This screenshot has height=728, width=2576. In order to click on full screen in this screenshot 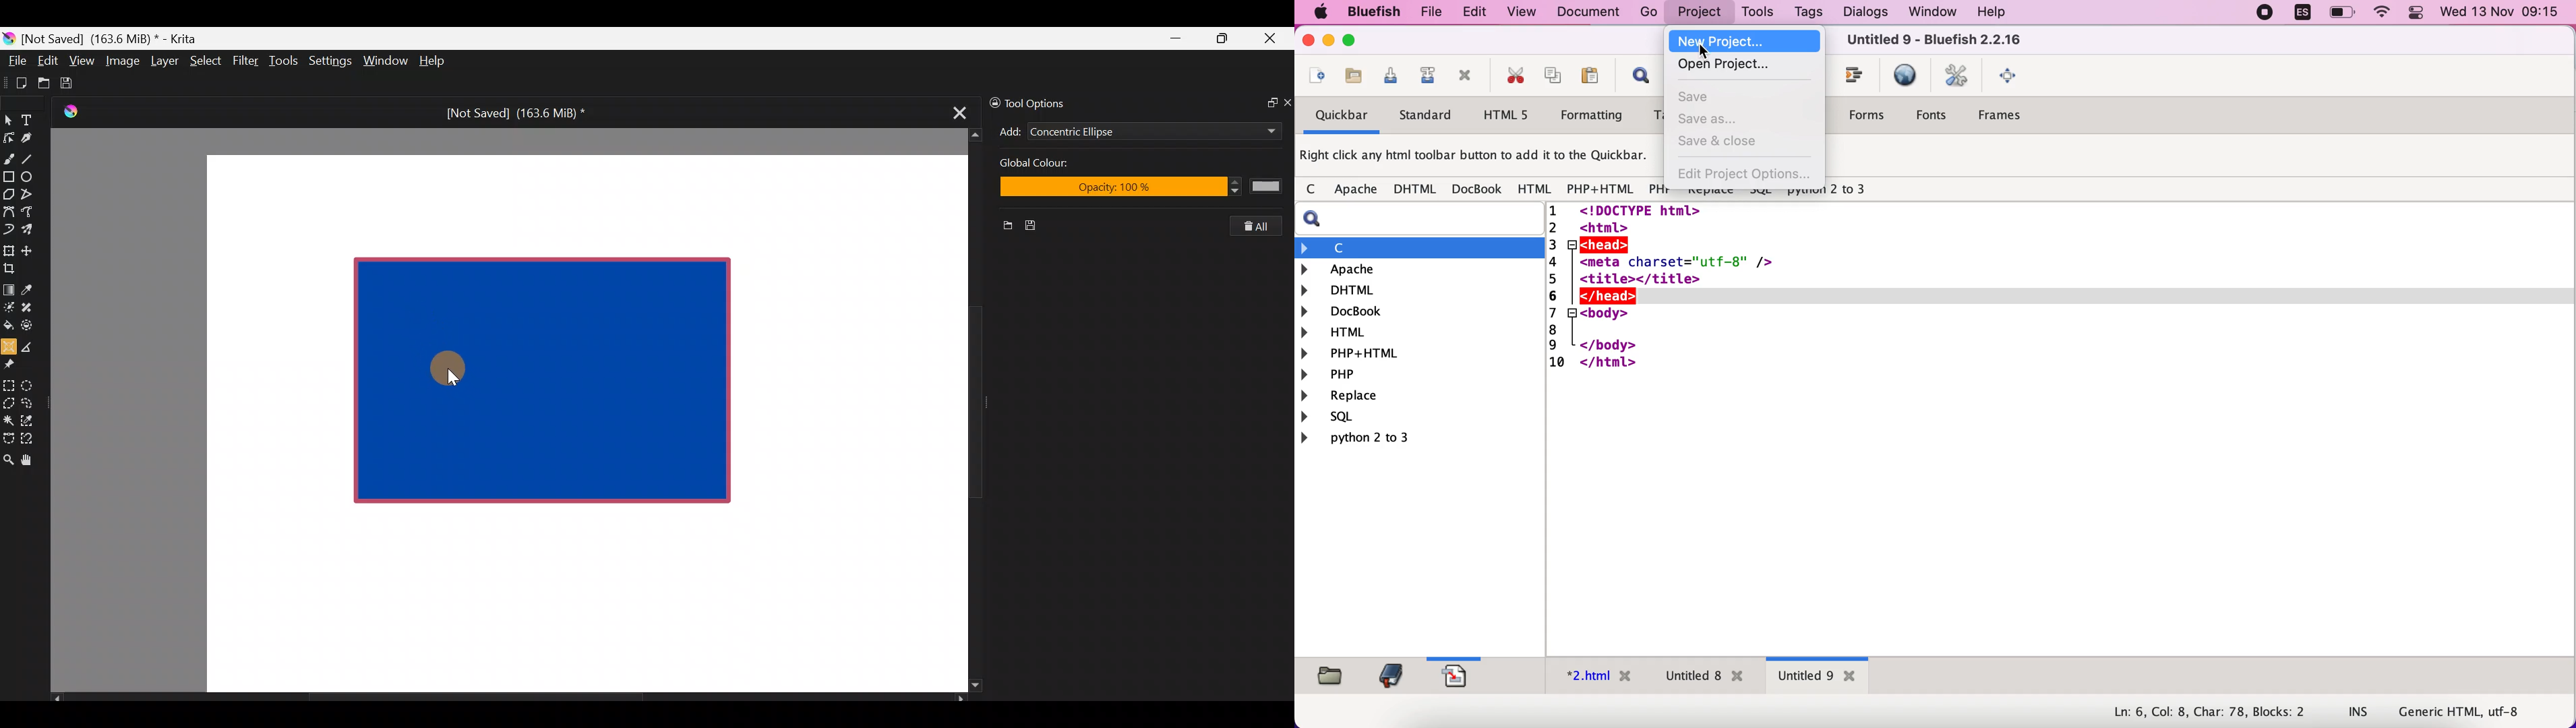, I will do `click(2010, 78)`.